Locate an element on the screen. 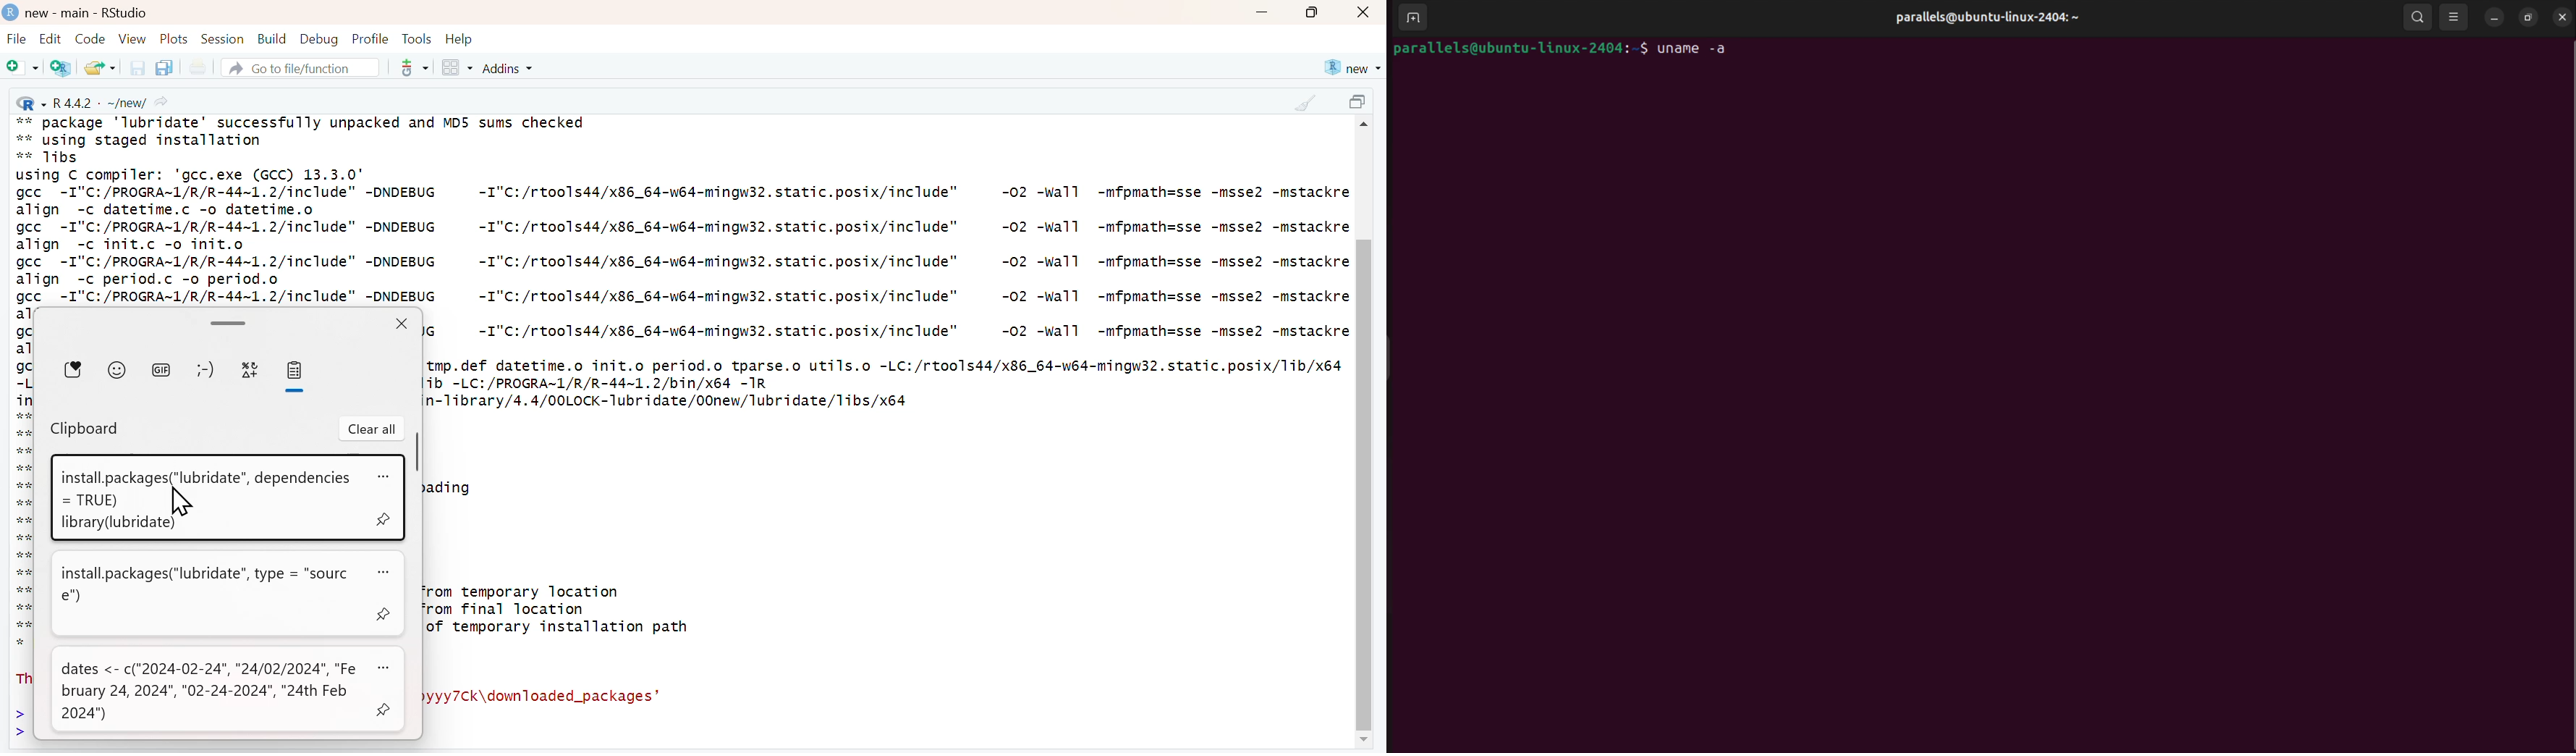 This screenshot has height=756, width=2576. using C compiler: 'gcc.exe (GCC) 13.3.0°

gcc -I"C:/PROGRA~1/R/R-44~1.2/include" -DNDEBUG -I"C:/rtools44/x86_64-w64-mingw32.static.posix/include"” -02 -wall -mfpmath=sse -msse2 -mstackre
align -c datetime.c -o datetime.o

gcc -I"C:/PROGRA~1/R/R-44~1.2/include" -DNDEBUG -I"C:/rtools44/x86_64-w64-mingw32.static.posix/include"” -02 -wall -mfpmath=sse -msse2 -mstackre
align -c init.c -o init.o

gcc -I"C:/PROGRA~1/R/R-44~1.2/include" -DNDEBUG -I"C:/rtools44/x86_64-w64-mingw32.static.posix/include"” -02 -wall -mfpmath=sse -msse2 -mstackre
align -c period.c -o period.o

gcc -I"C:/PROGRA~1/R/R-44~1.2/include" -DNDEBUG -I"C:/rtools44/x86_64-w64-mingw32.static.posix/include"” -02 -wall -mfpmath=sse -msse2 -mstackre
align -c tparse.c -o tparse.o

gcc -I"C:/PROGRA~1/R/R-44~1.2/include"” -DNDEBUG -I"C:/rtools44/x86_64-w64-mingw32.static.posix/include"” -02 -wall -mfpmath=sse -msse2 -mstackre
align -c utils.c -o utils.o is located at coordinates (682, 235).